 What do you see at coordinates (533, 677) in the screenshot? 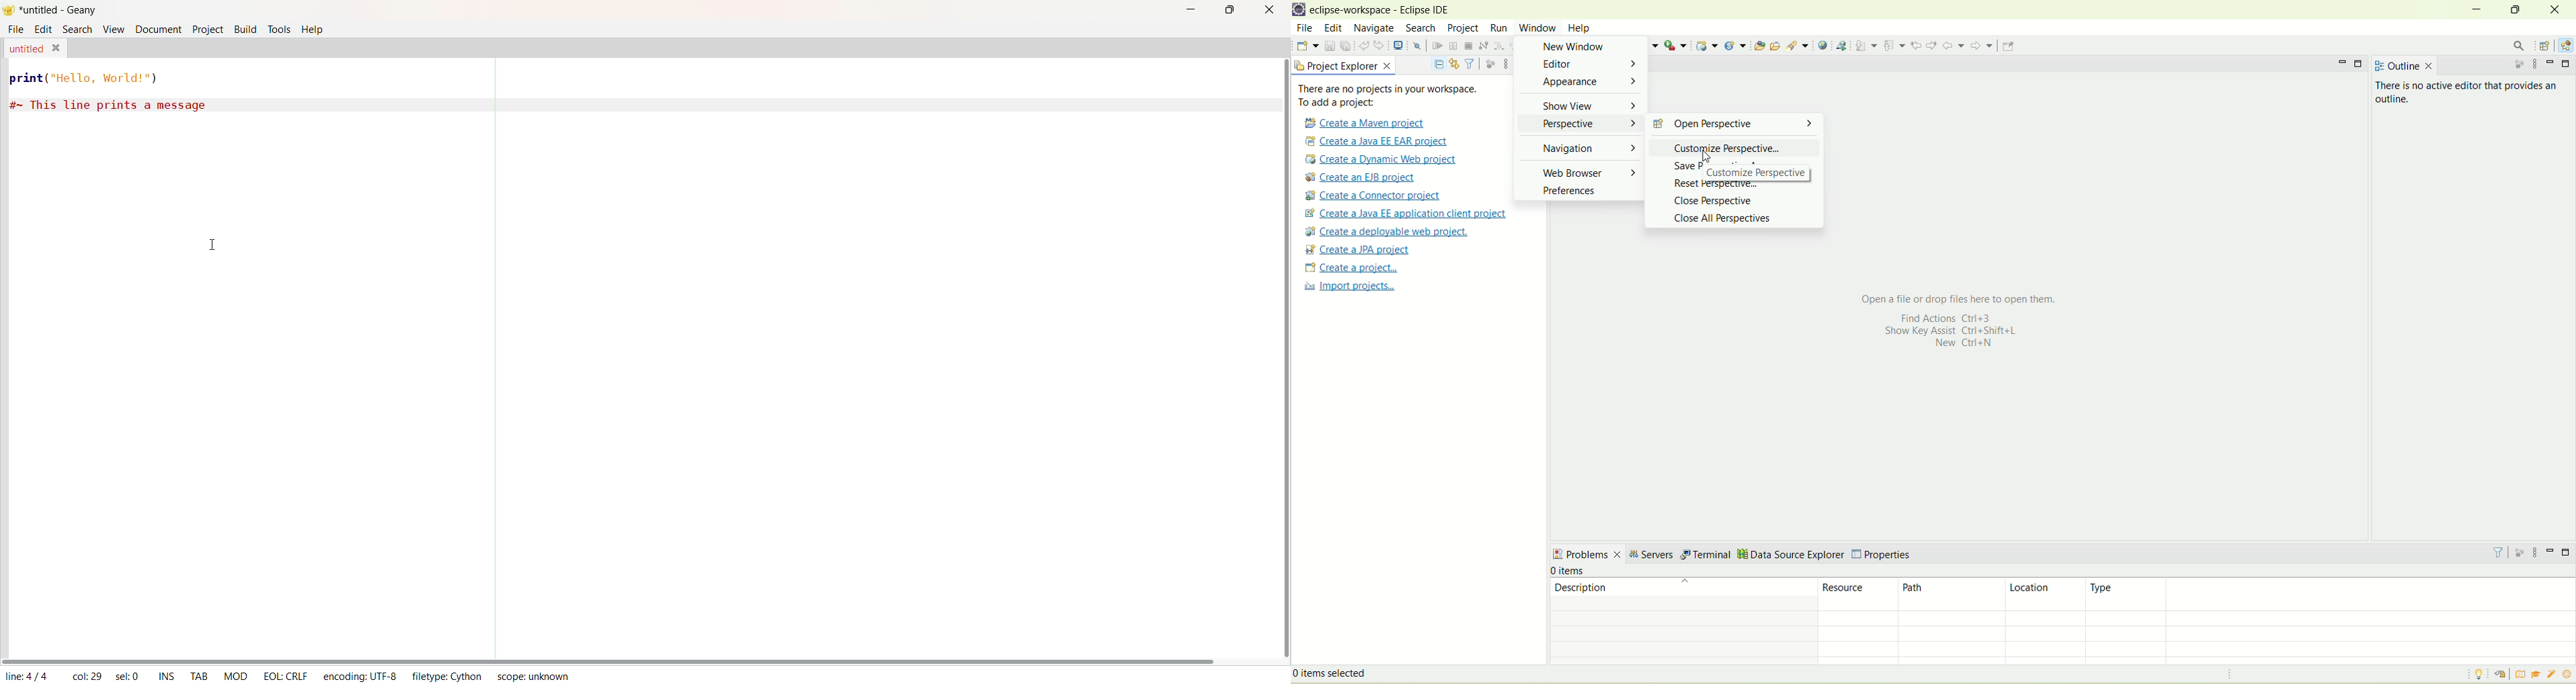
I see `Scope: unknown` at bounding box center [533, 677].